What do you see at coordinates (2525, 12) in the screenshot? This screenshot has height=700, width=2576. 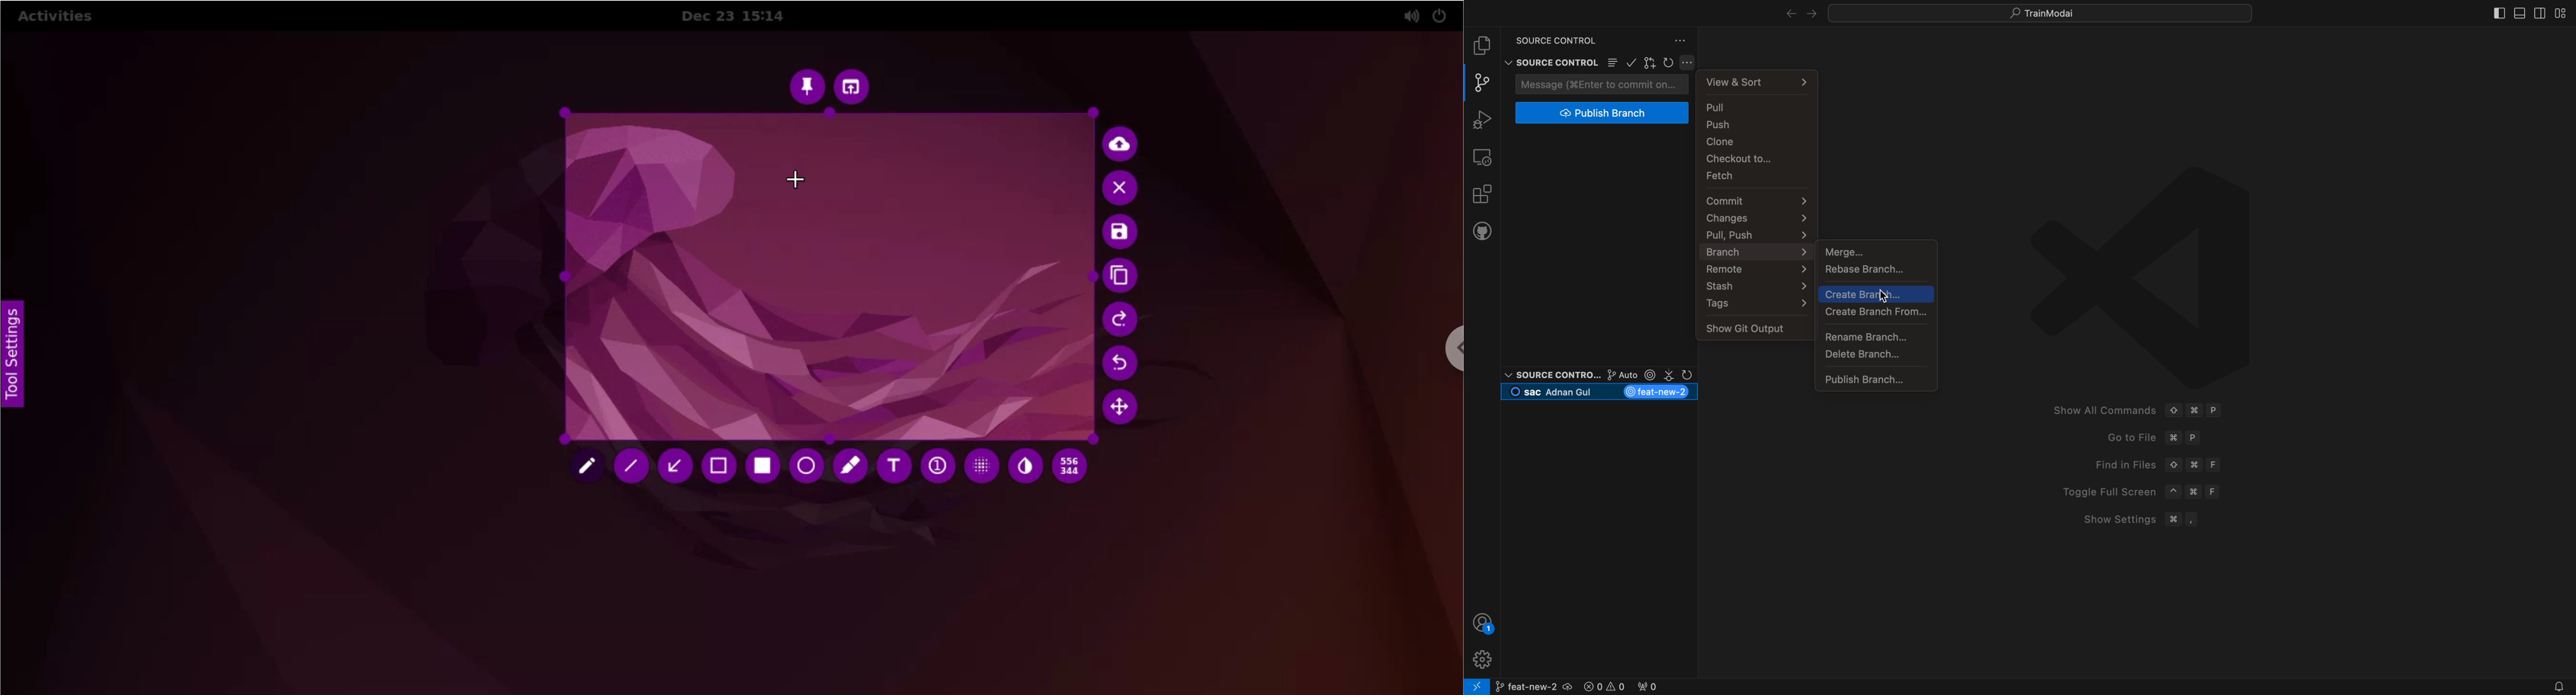 I see `layouts` at bounding box center [2525, 12].